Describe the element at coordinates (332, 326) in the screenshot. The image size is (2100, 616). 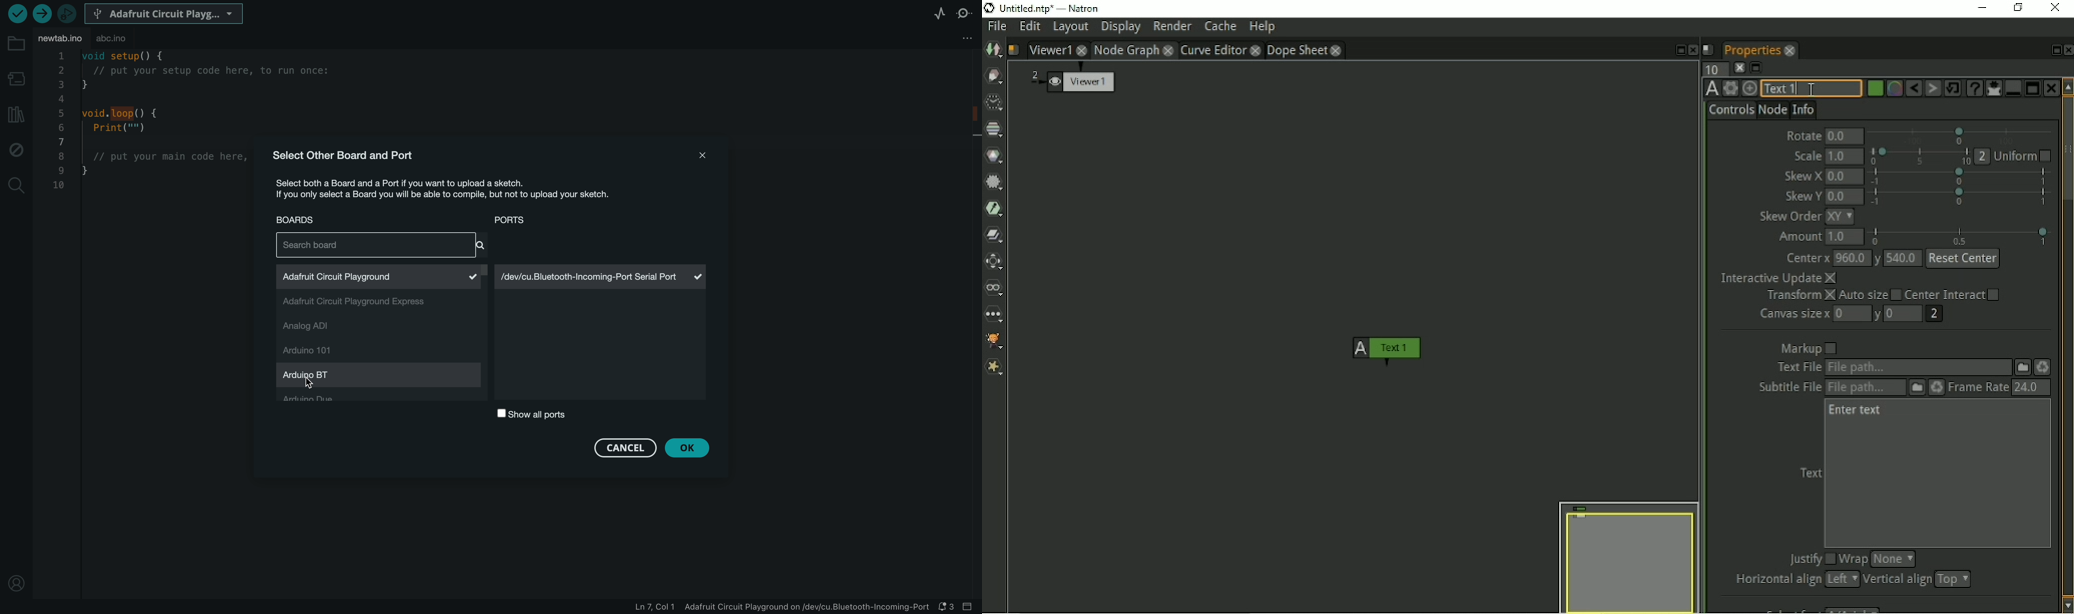
I see `analog adi` at that location.